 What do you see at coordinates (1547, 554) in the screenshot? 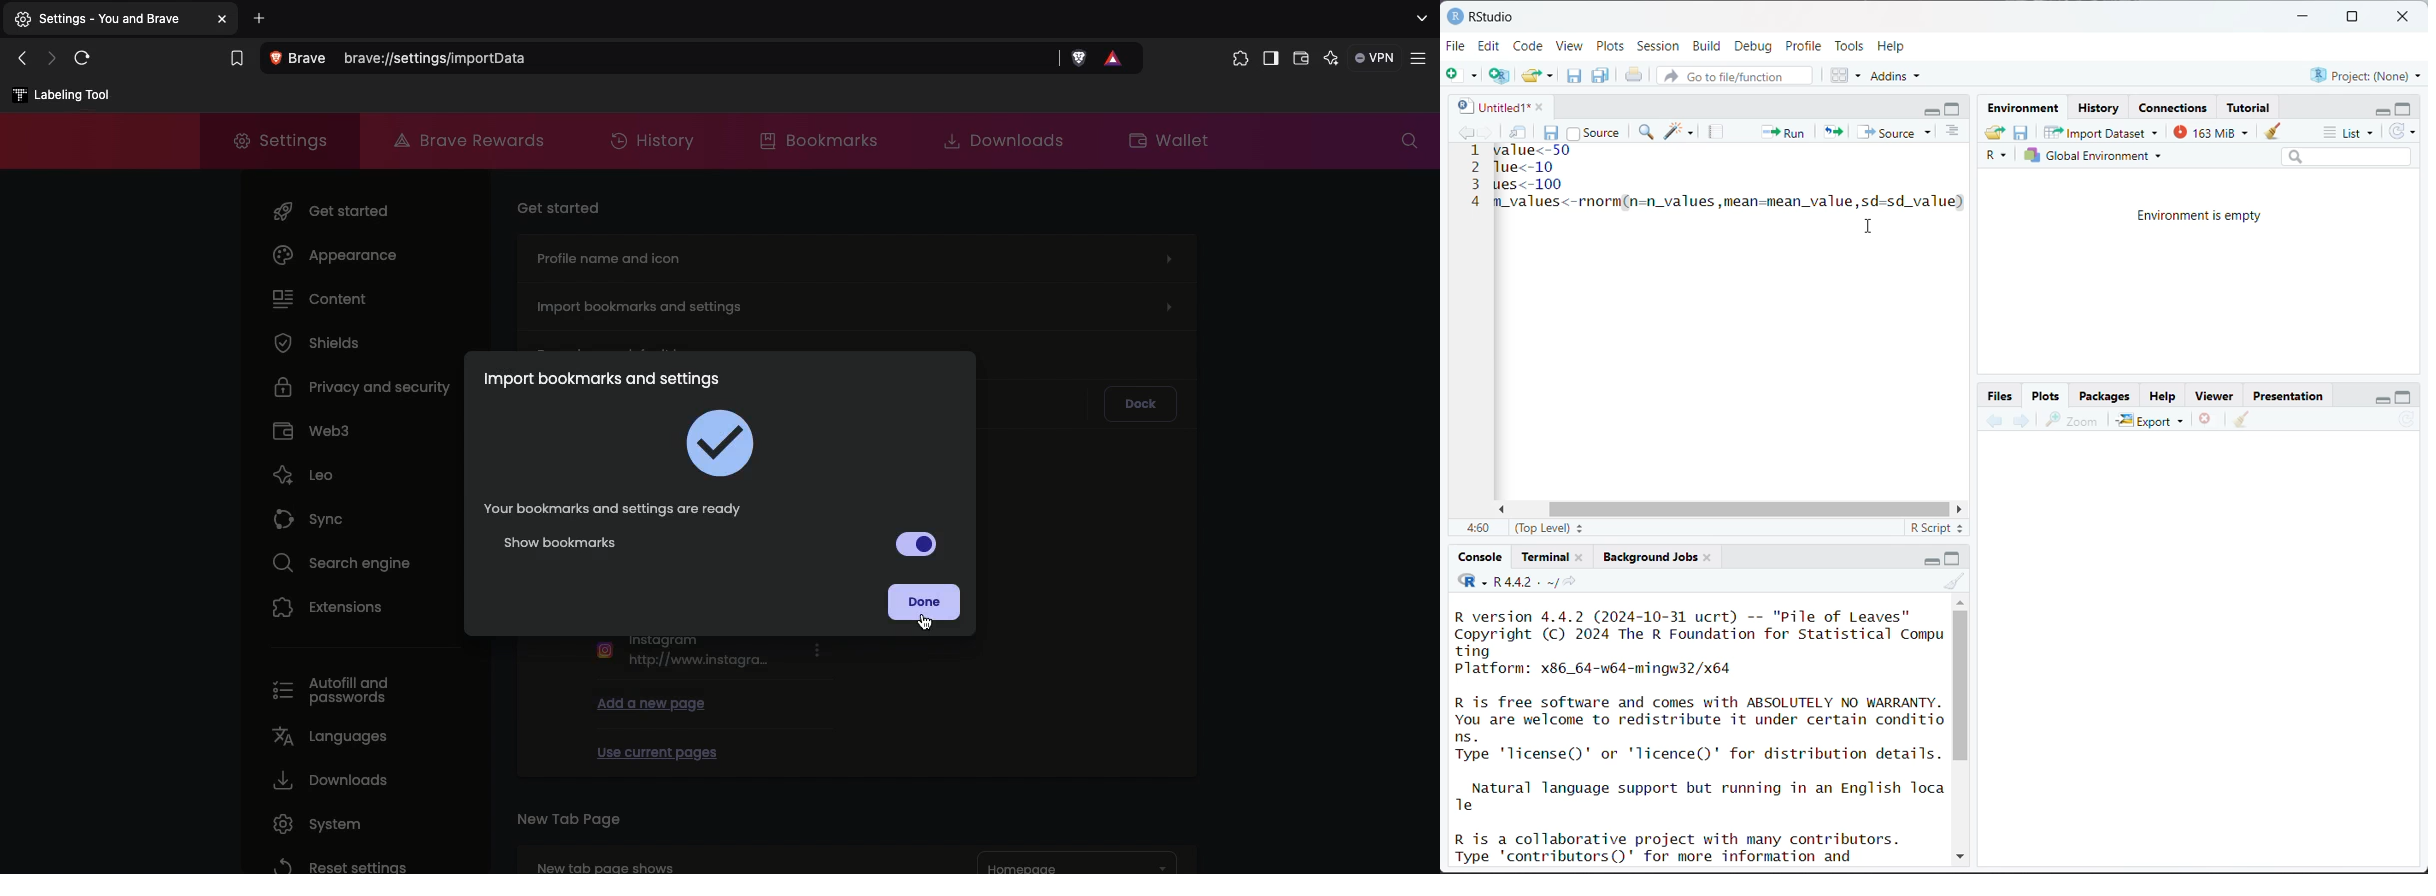
I see `Terminal` at bounding box center [1547, 554].